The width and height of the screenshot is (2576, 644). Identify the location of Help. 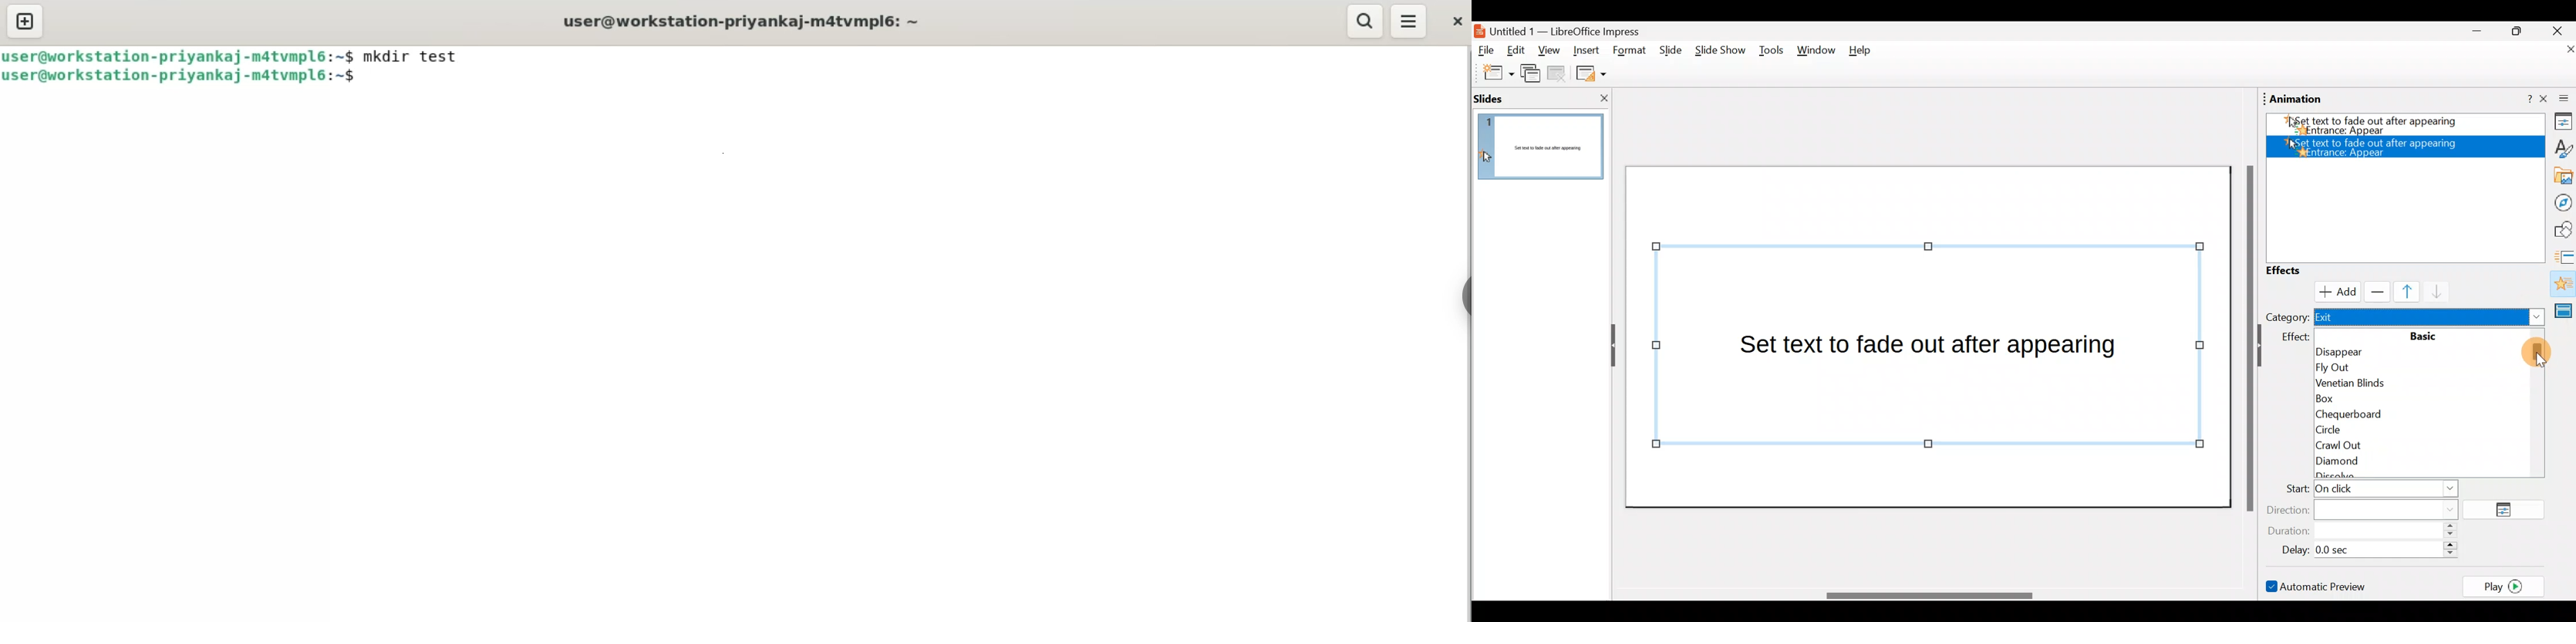
(1865, 53).